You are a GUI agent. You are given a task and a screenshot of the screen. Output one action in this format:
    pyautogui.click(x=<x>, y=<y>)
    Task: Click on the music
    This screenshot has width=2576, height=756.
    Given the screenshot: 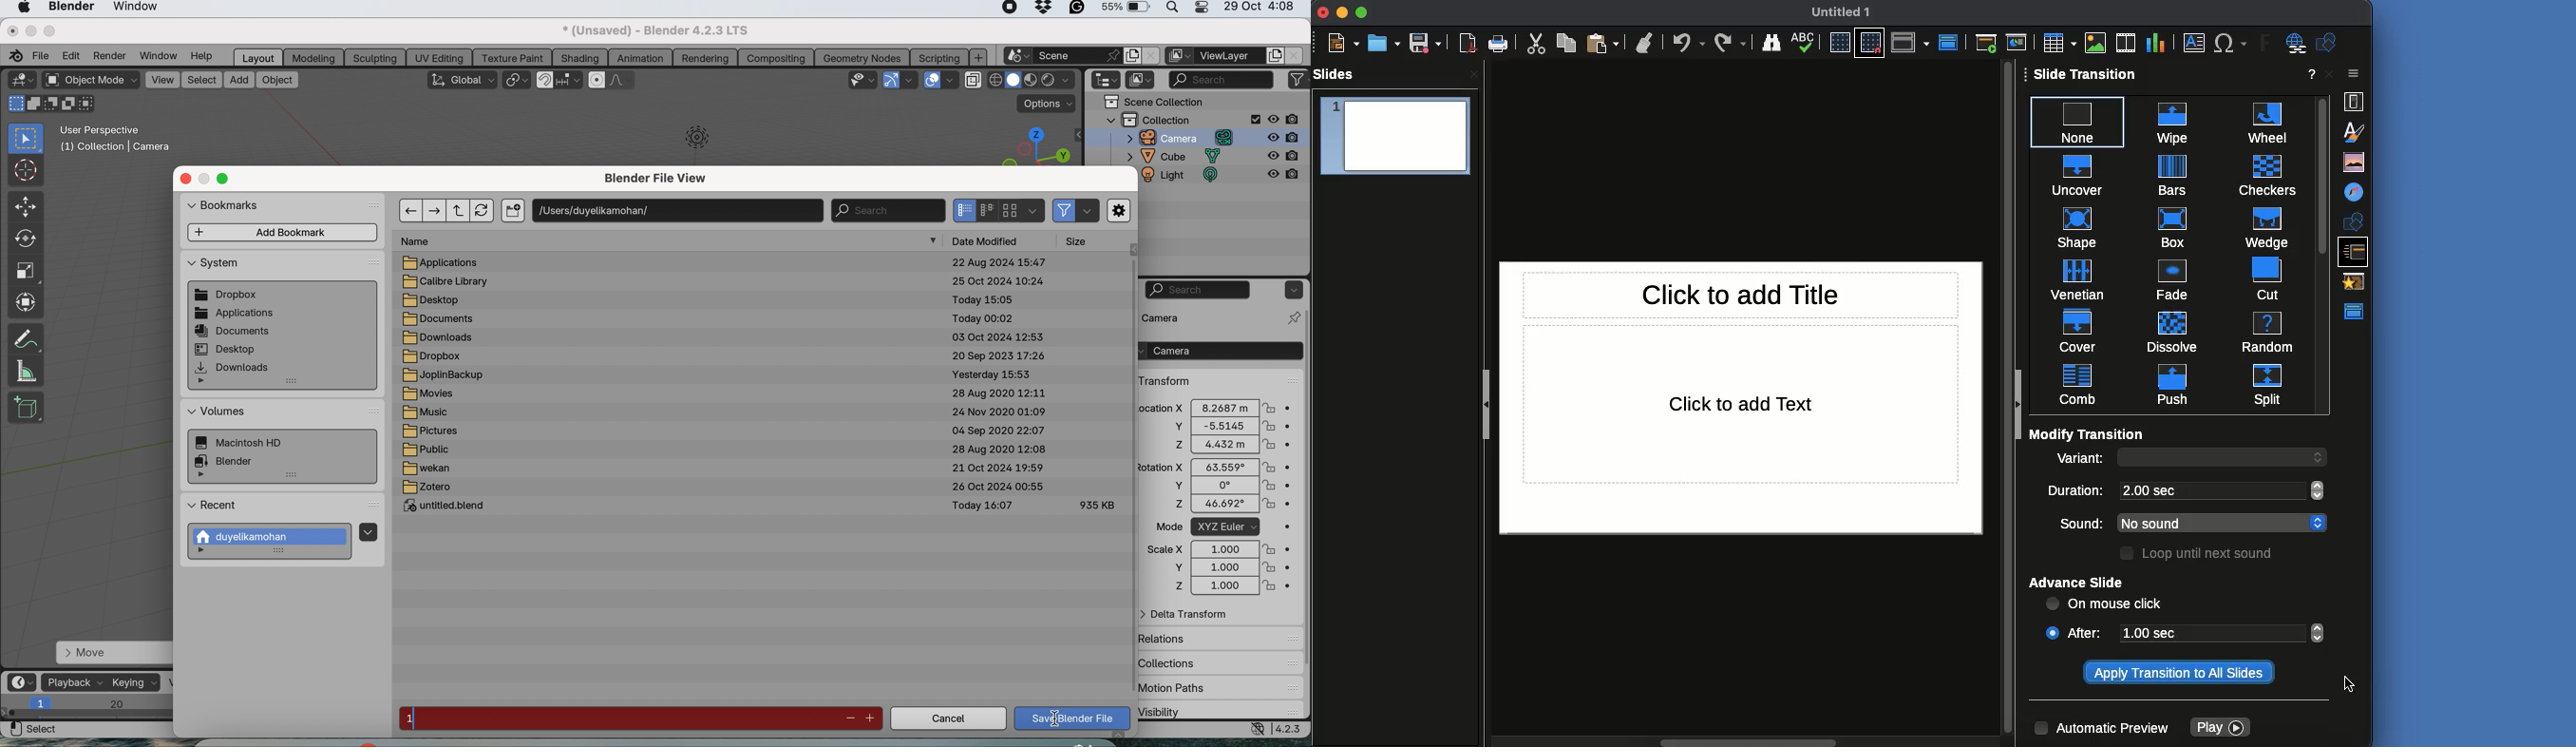 What is the action you would take?
    pyautogui.click(x=432, y=414)
    